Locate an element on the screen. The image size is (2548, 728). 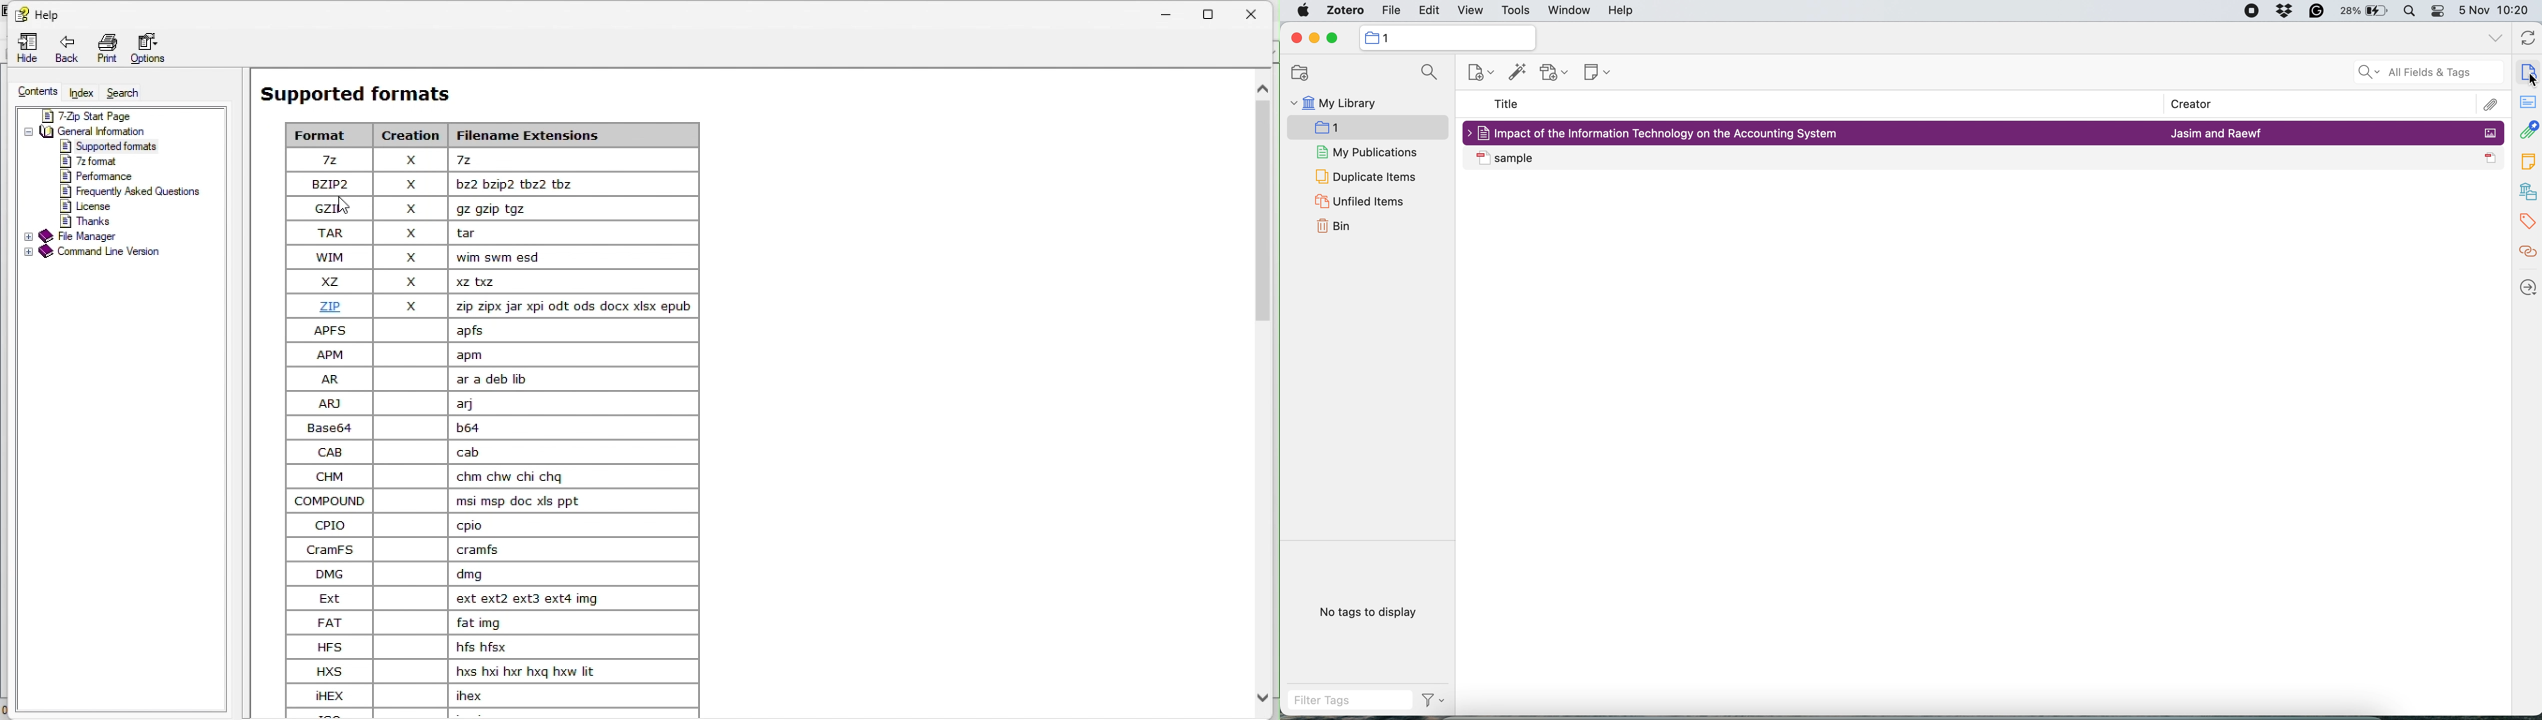
cursor is located at coordinates (2531, 80).